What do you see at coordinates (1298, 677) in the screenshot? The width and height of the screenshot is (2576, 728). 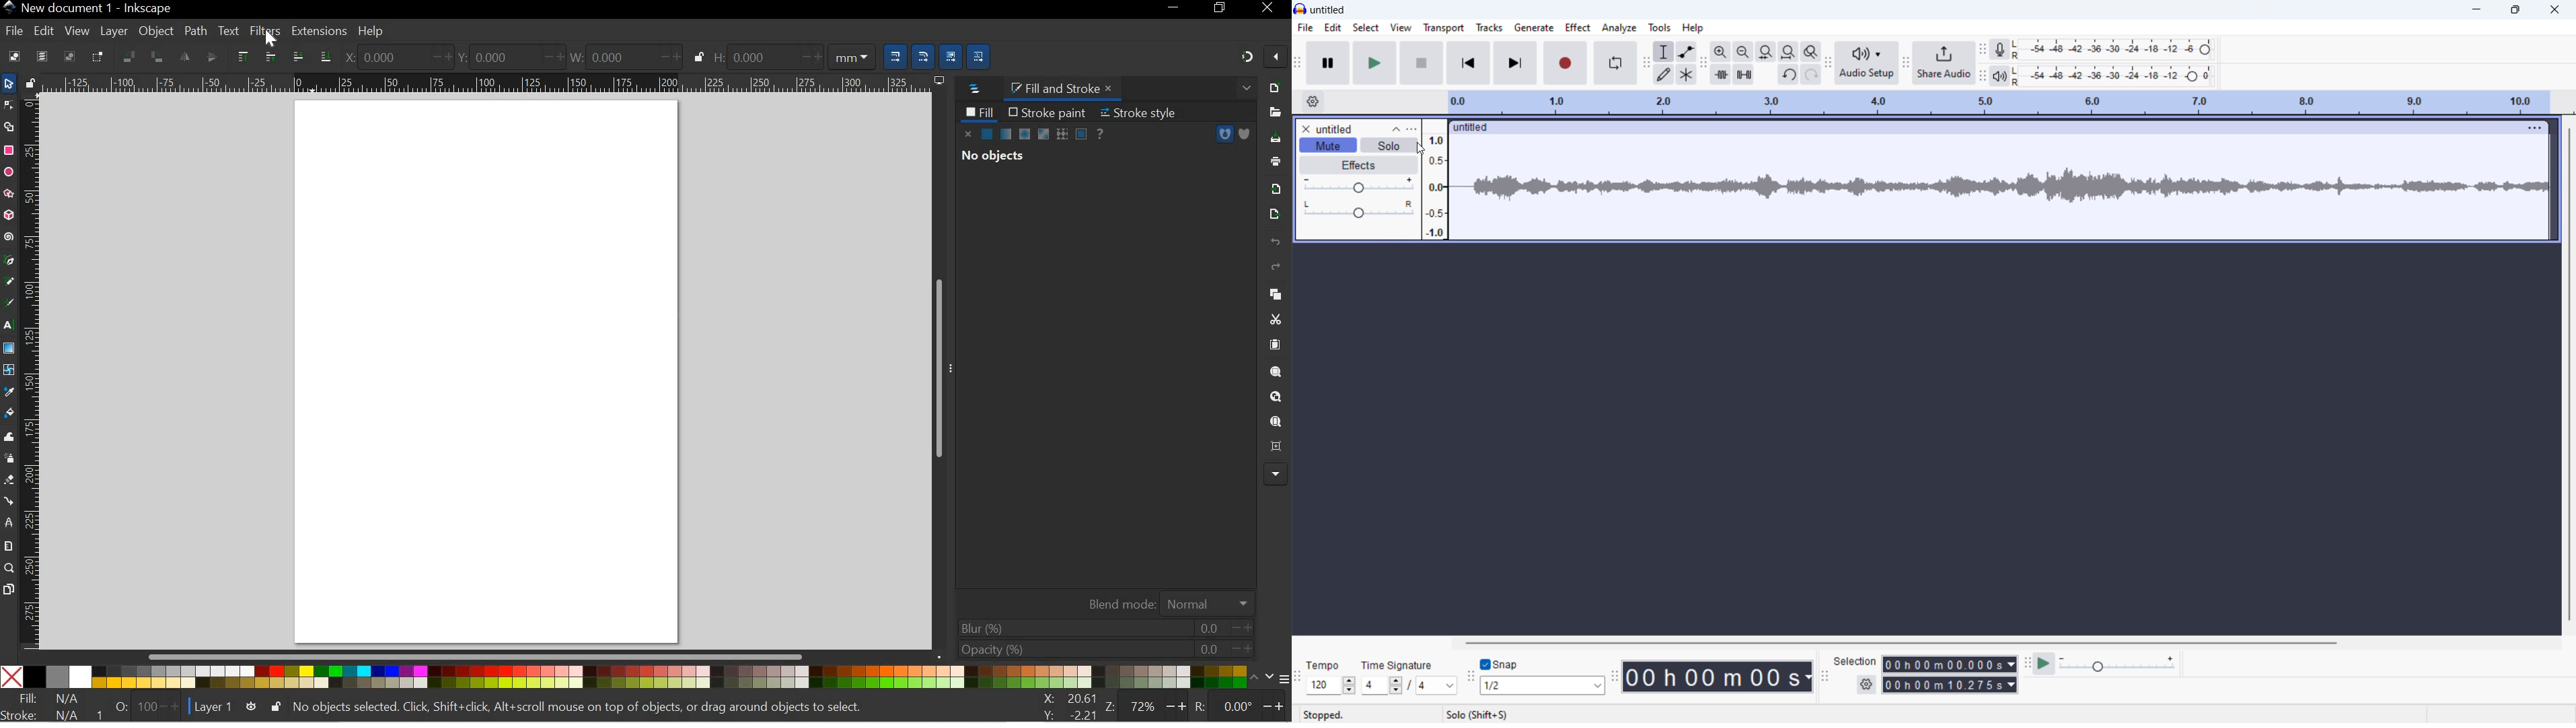 I see `time signature toolbar` at bounding box center [1298, 677].